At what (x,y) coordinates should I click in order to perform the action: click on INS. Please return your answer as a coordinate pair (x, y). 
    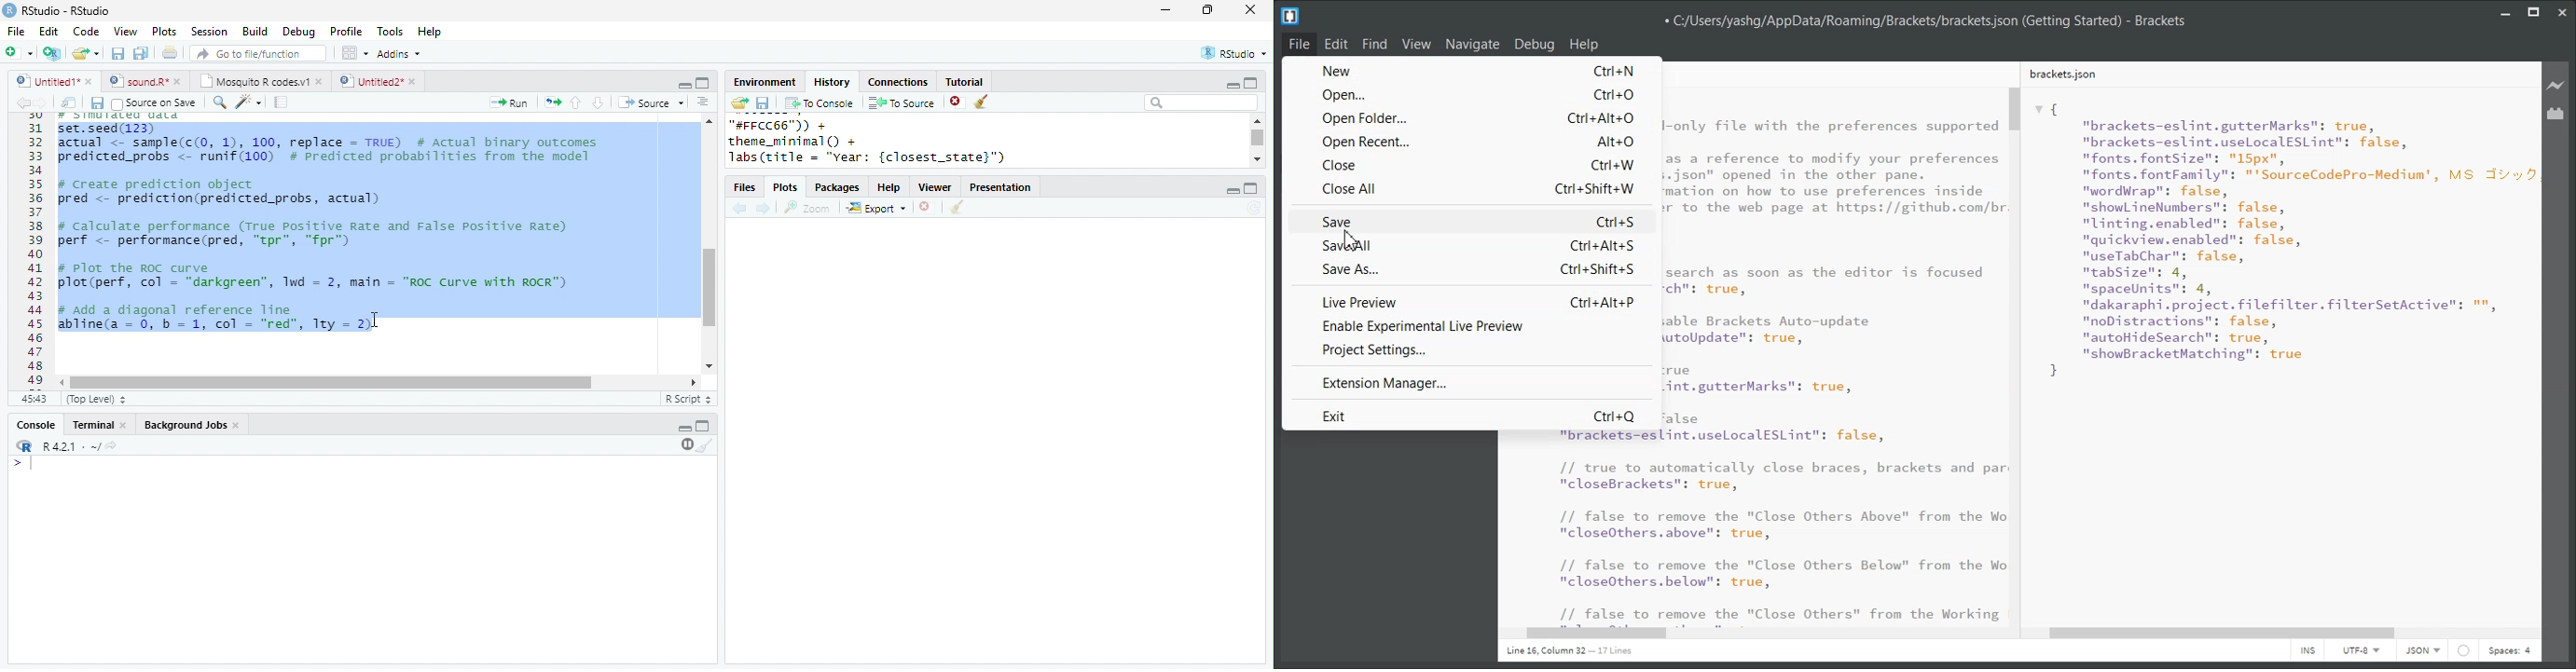
    Looking at the image, I should click on (2308, 651).